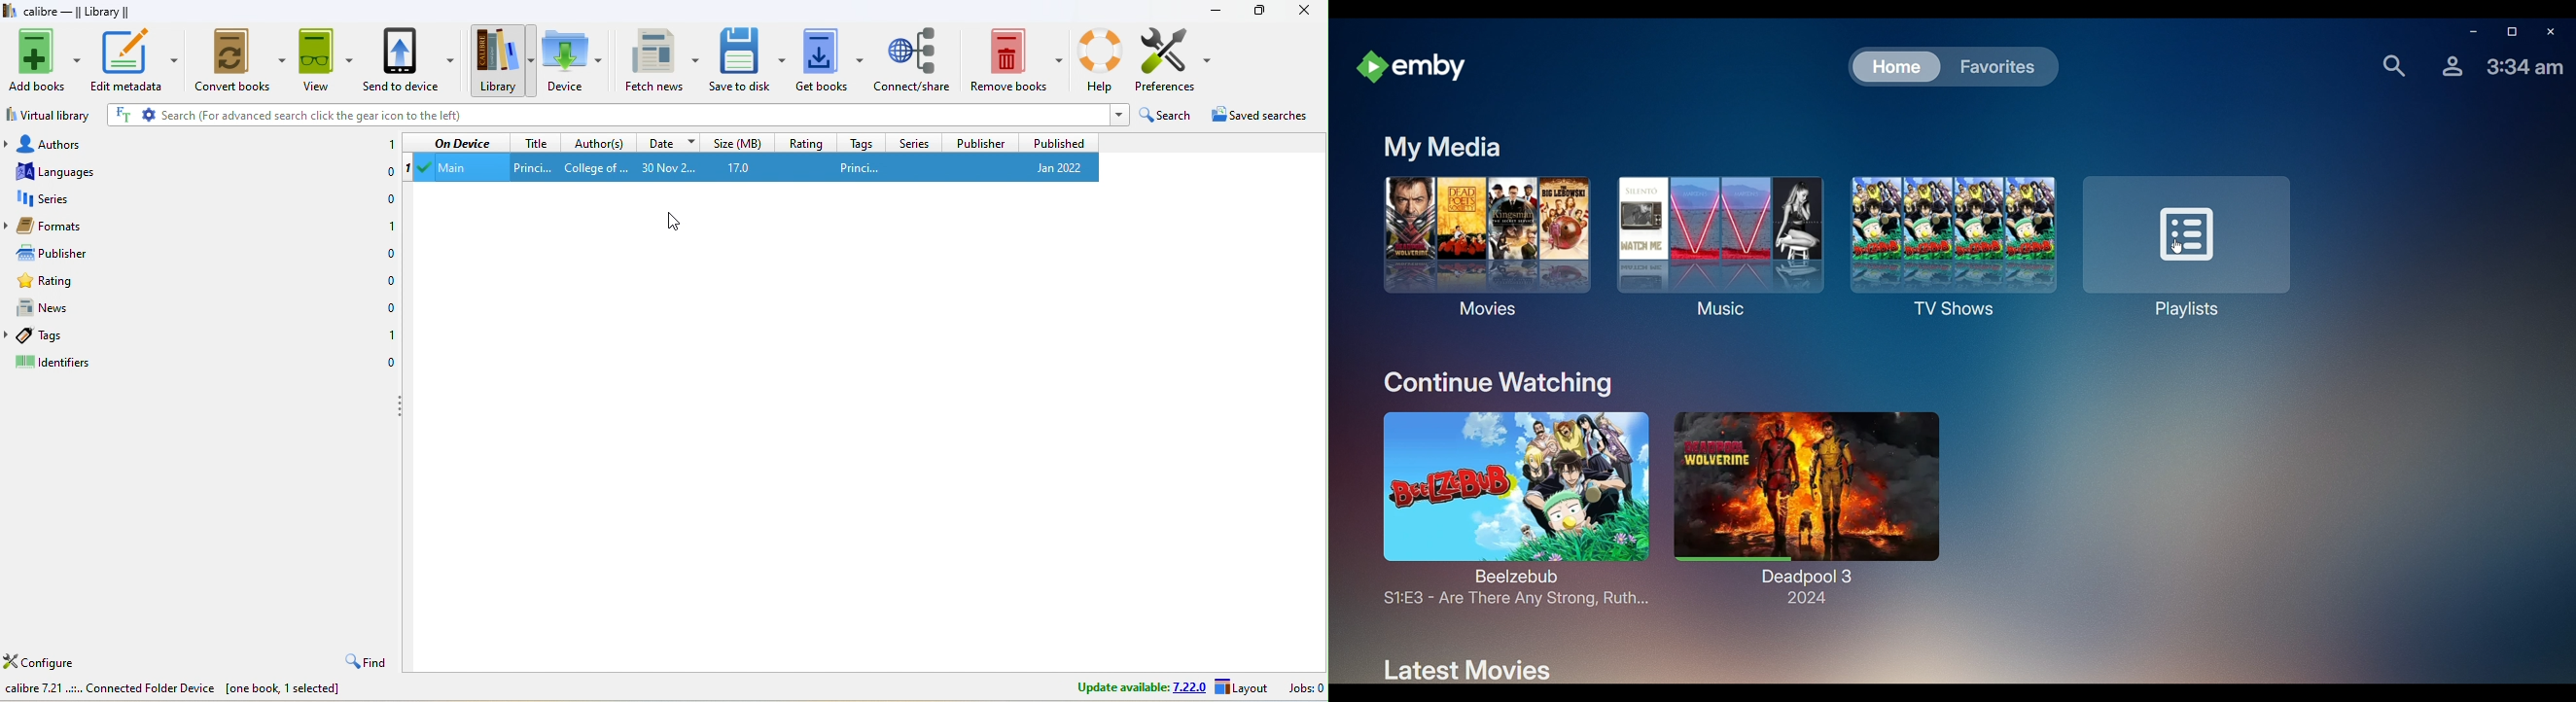  Describe the element at coordinates (53, 141) in the screenshot. I see `authors` at that location.